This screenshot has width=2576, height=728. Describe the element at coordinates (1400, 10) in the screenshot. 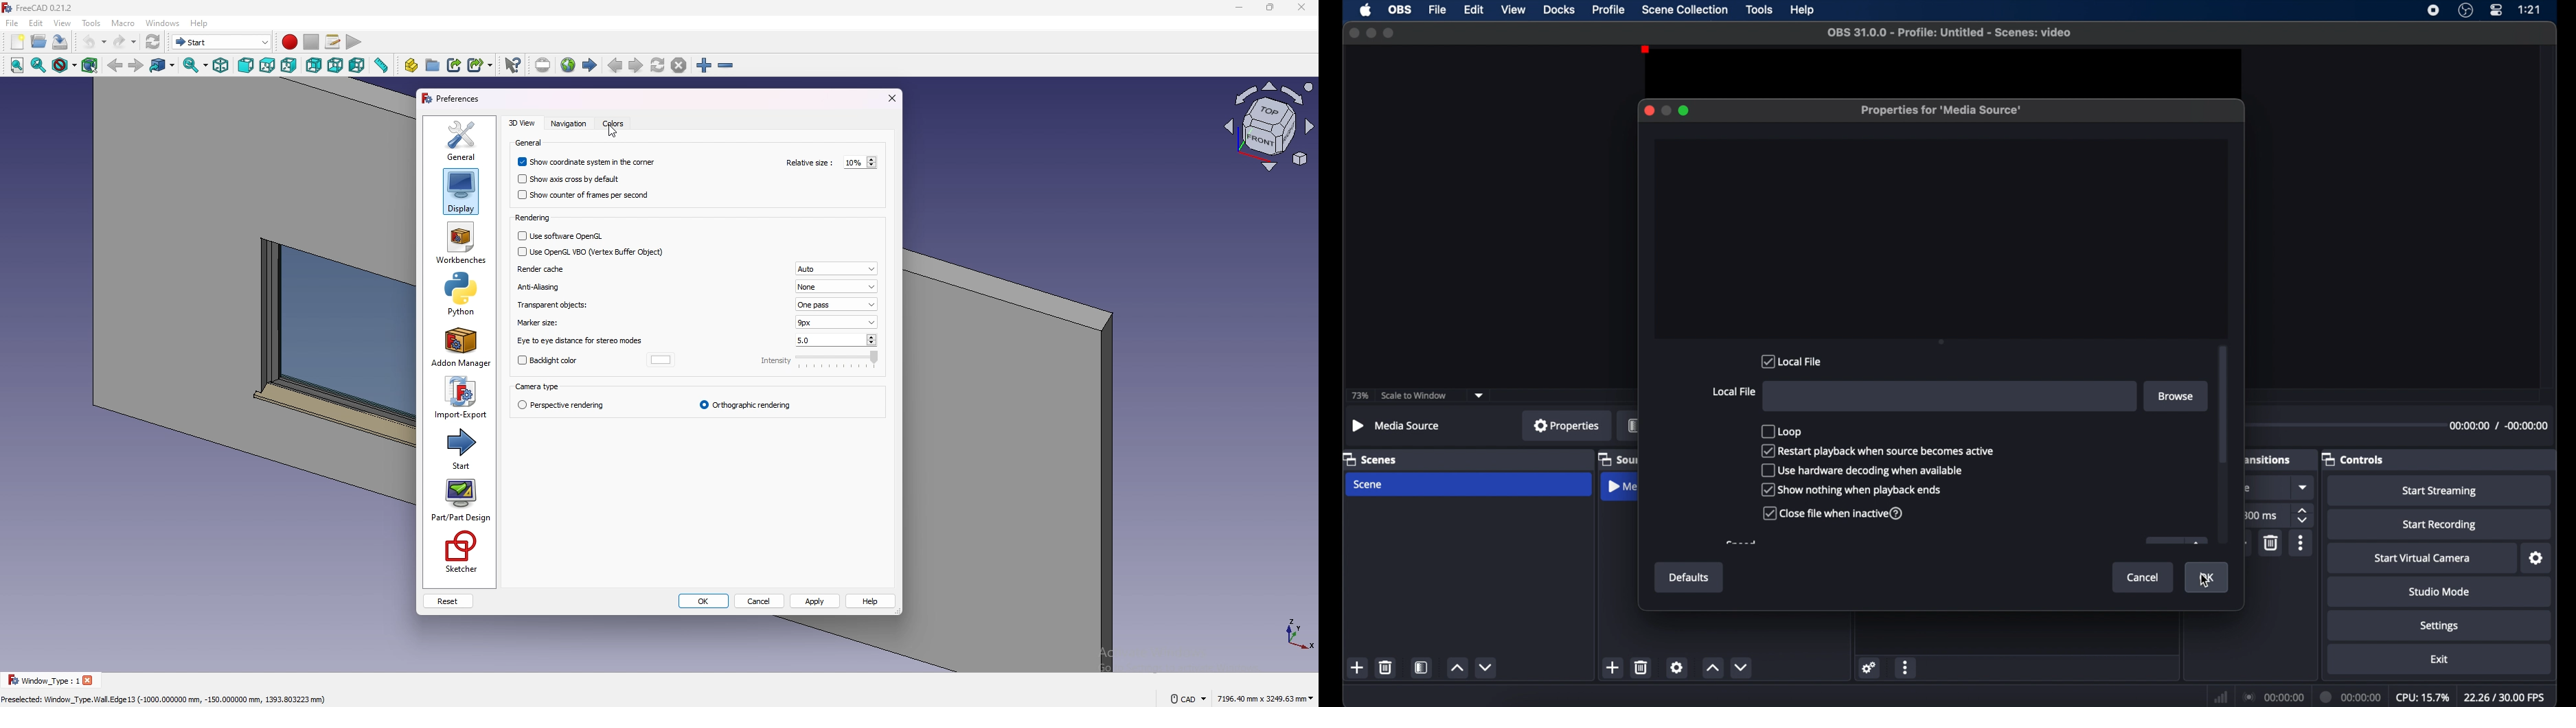

I see `obs` at that location.